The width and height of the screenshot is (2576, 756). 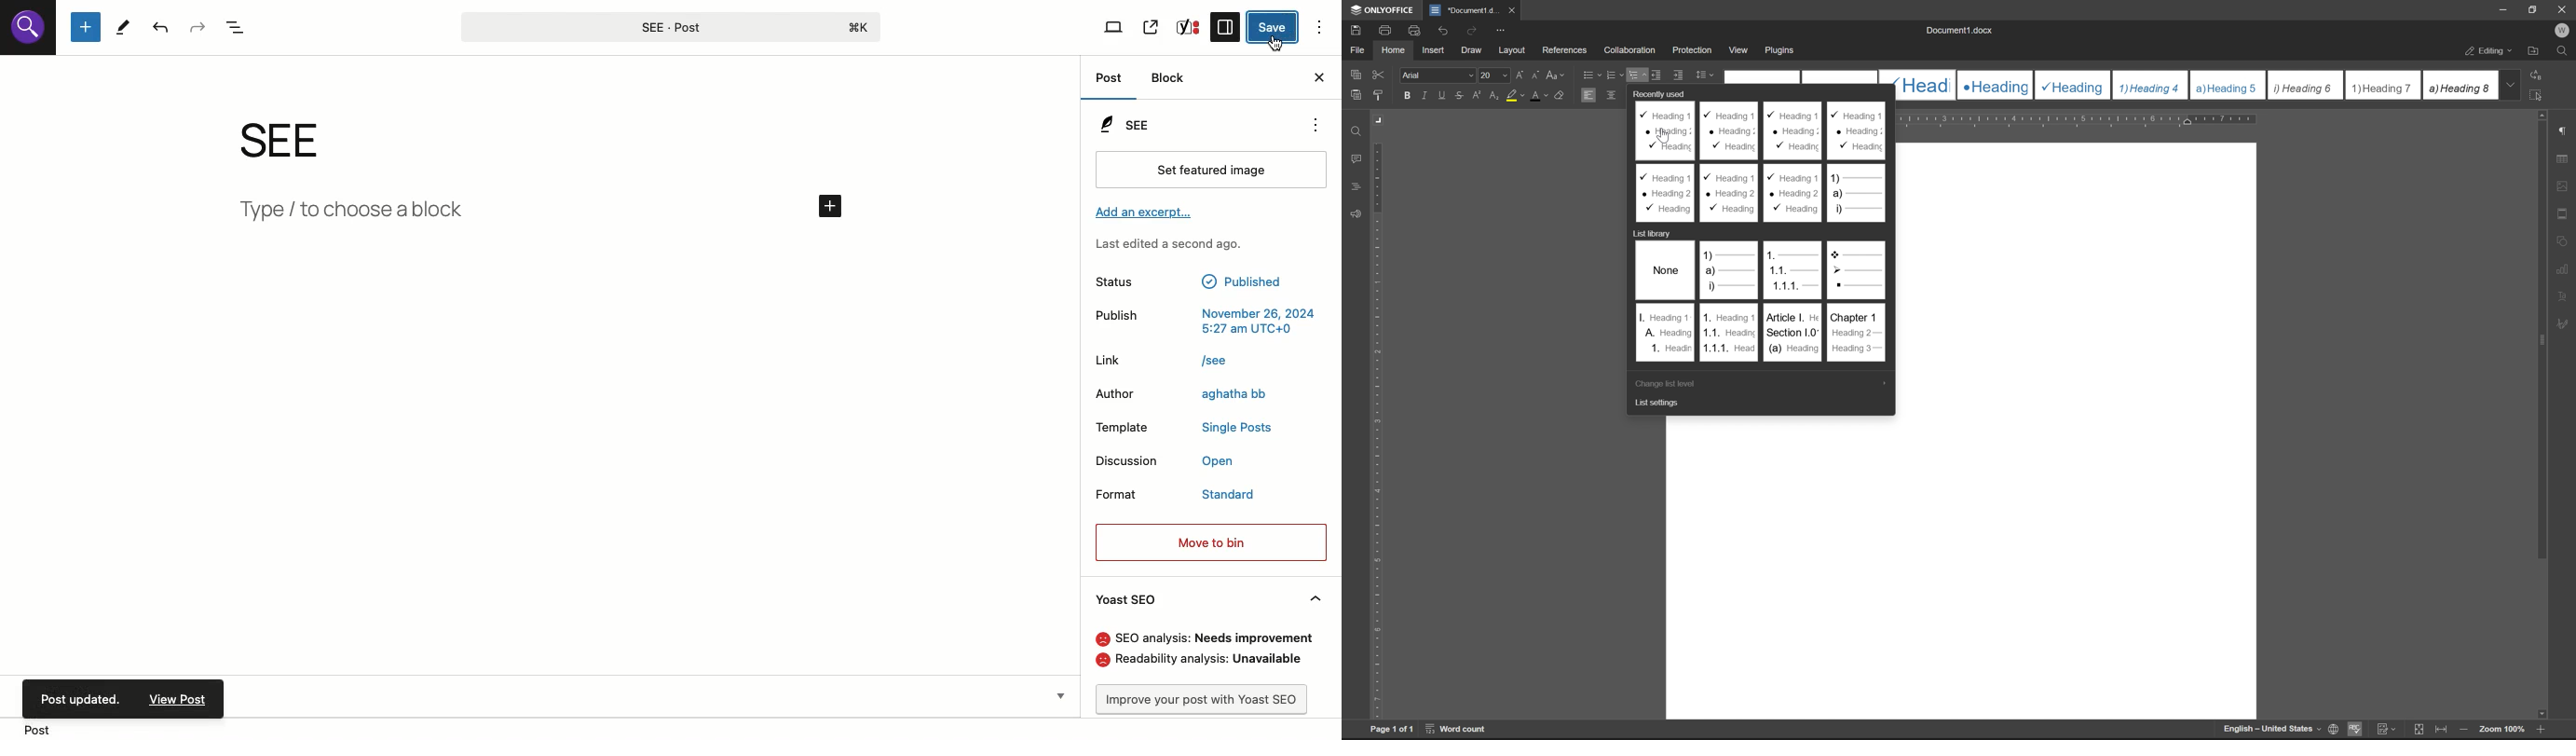 I want to click on spell checking, so click(x=2354, y=728).